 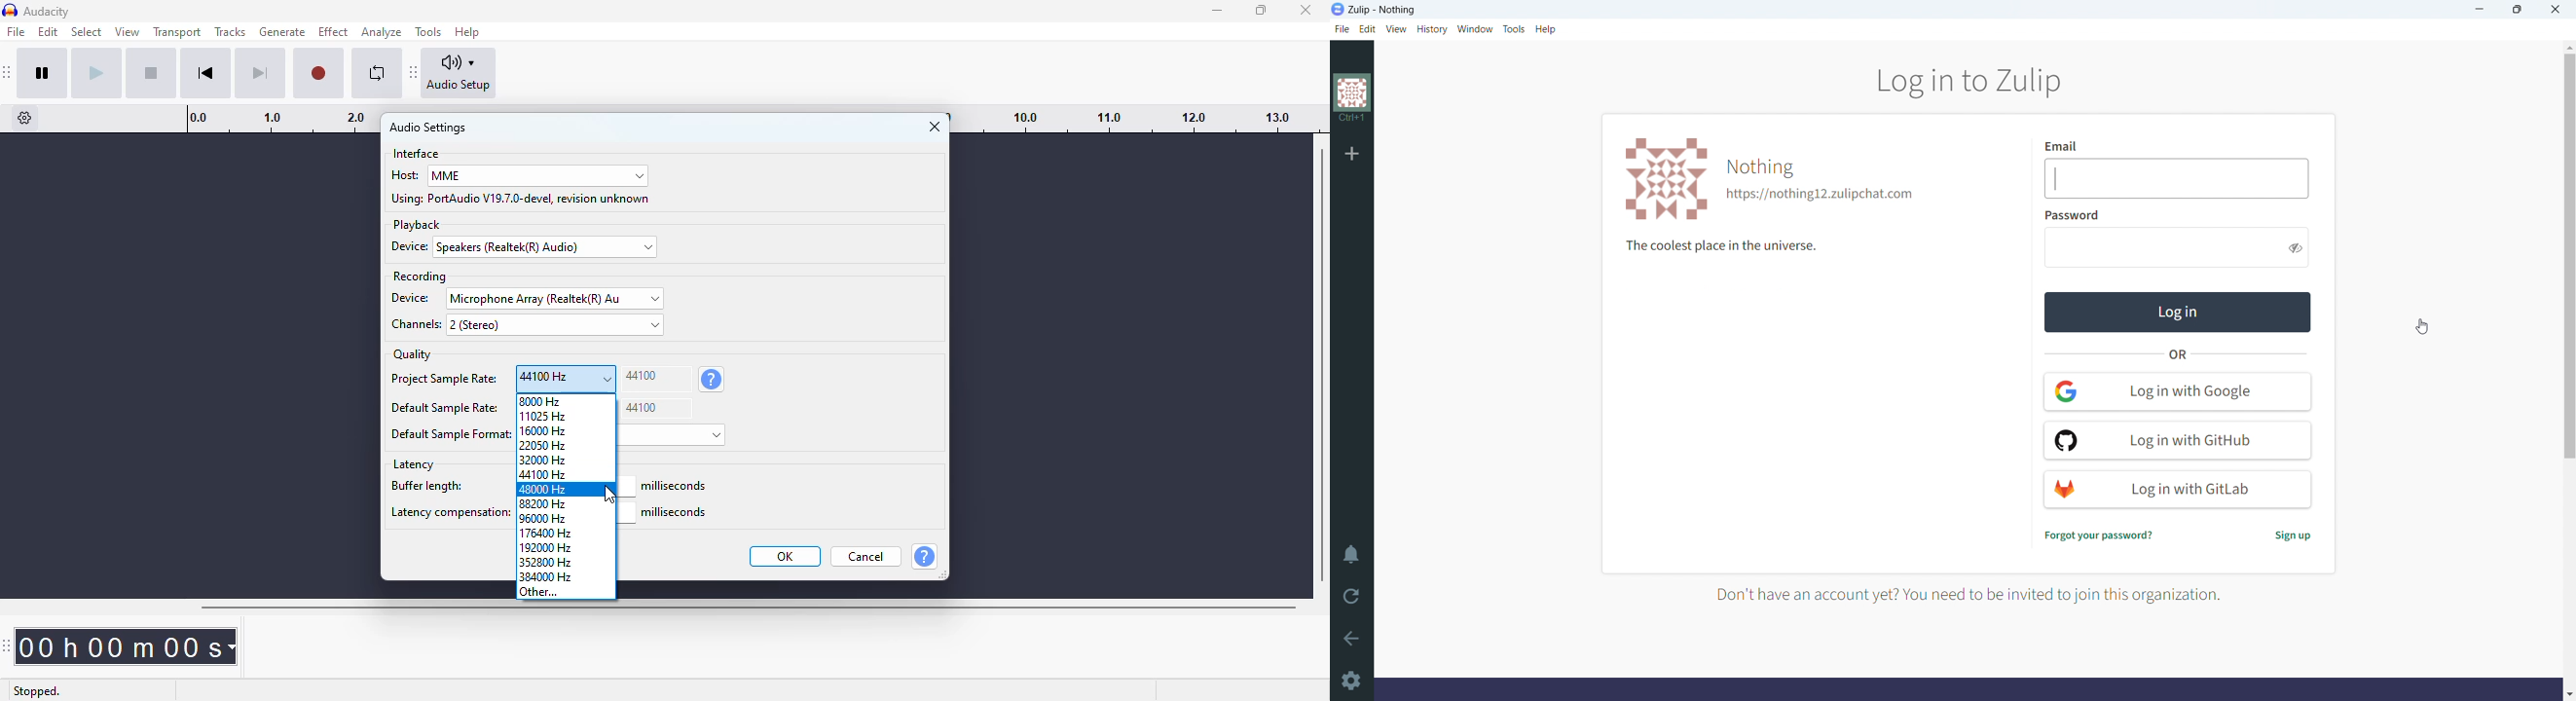 I want to click on analyze, so click(x=382, y=32).